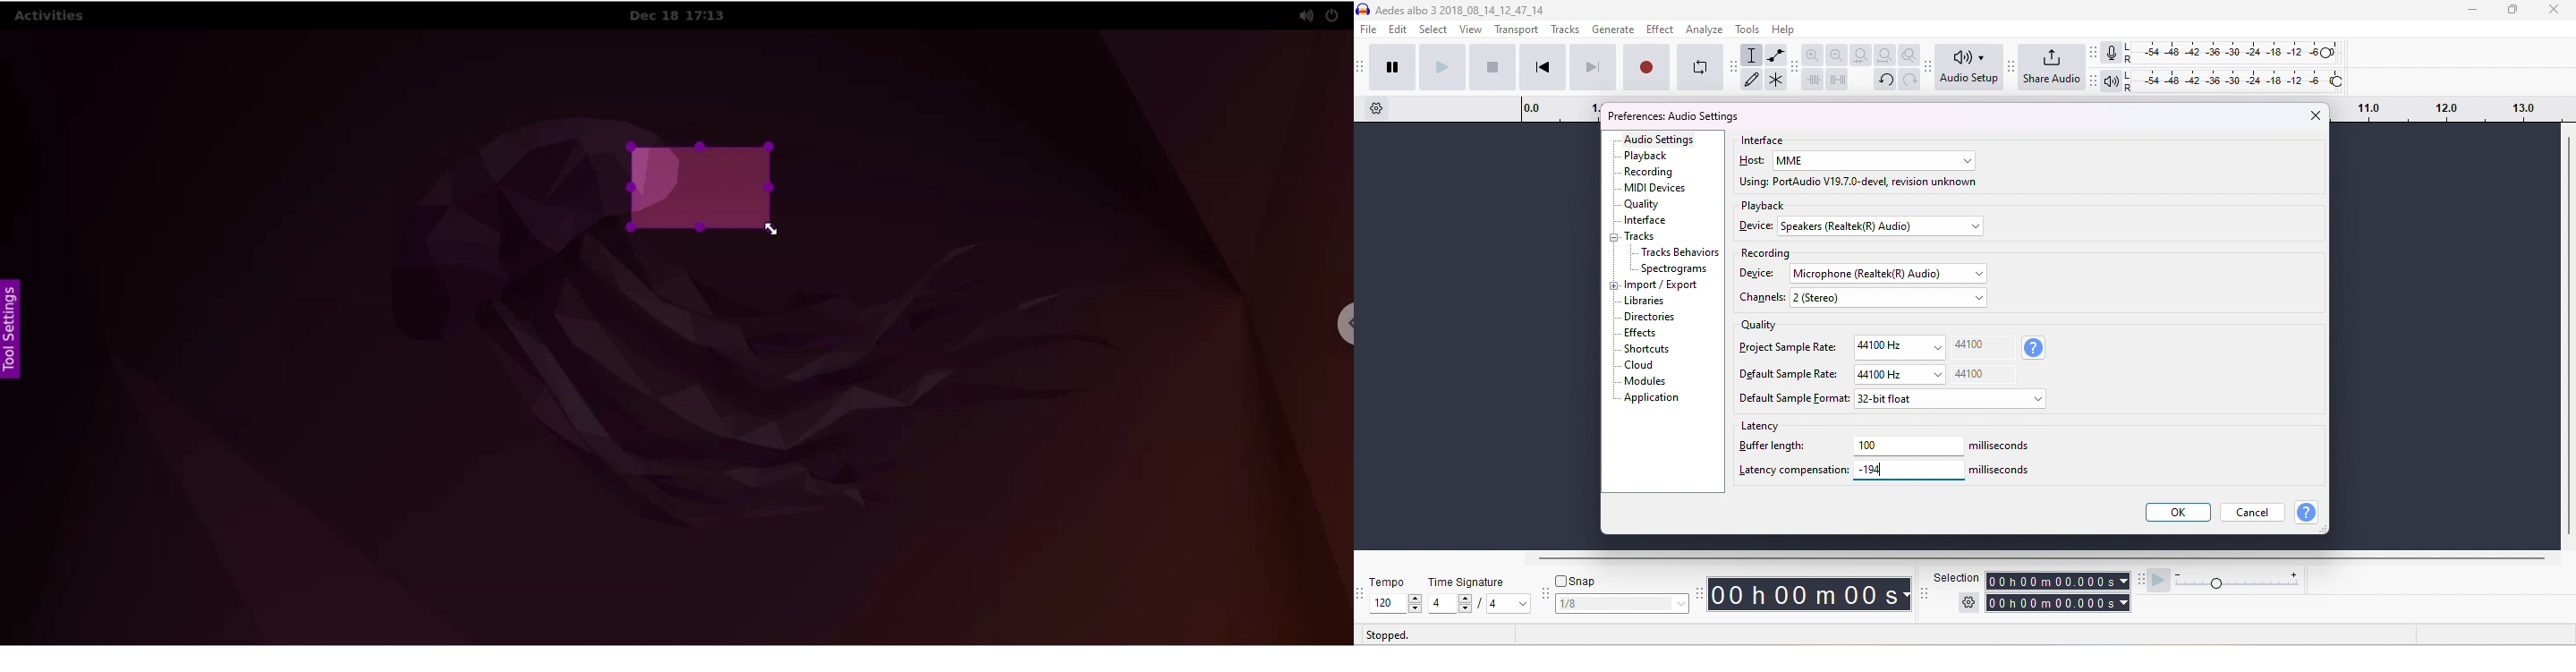  What do you see at coordinates (1790, 374) in the screenshot?
I see `Default sample rate:` at bounding box center [1790, 374].